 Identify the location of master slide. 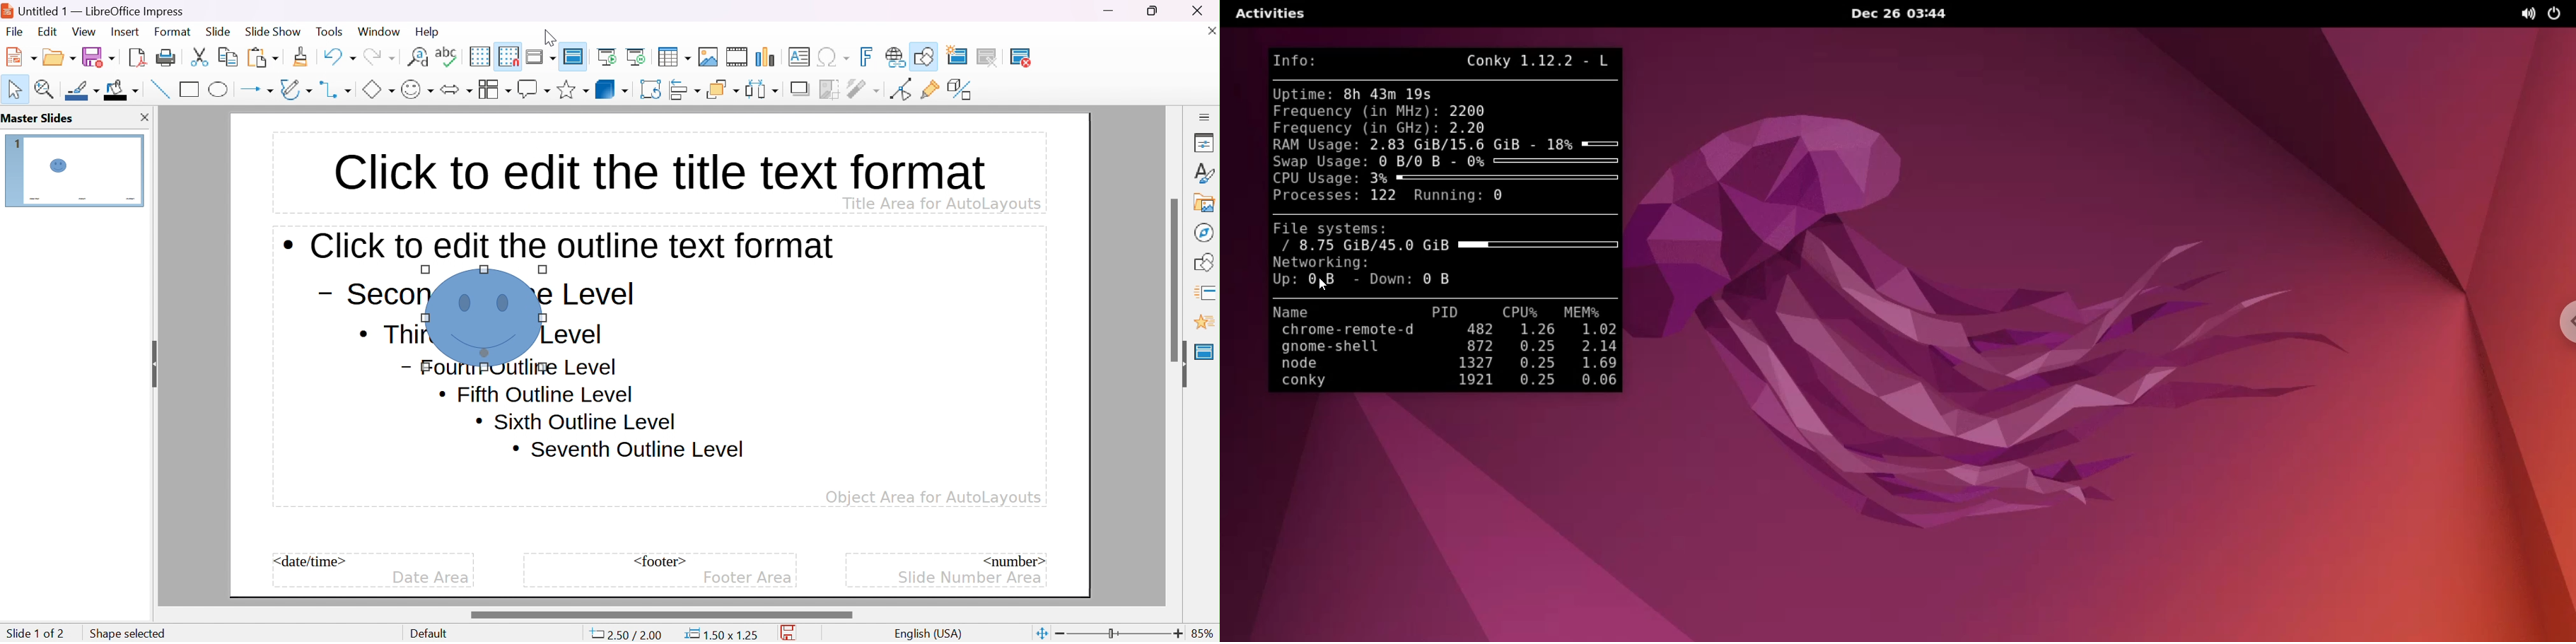
(576, 55).